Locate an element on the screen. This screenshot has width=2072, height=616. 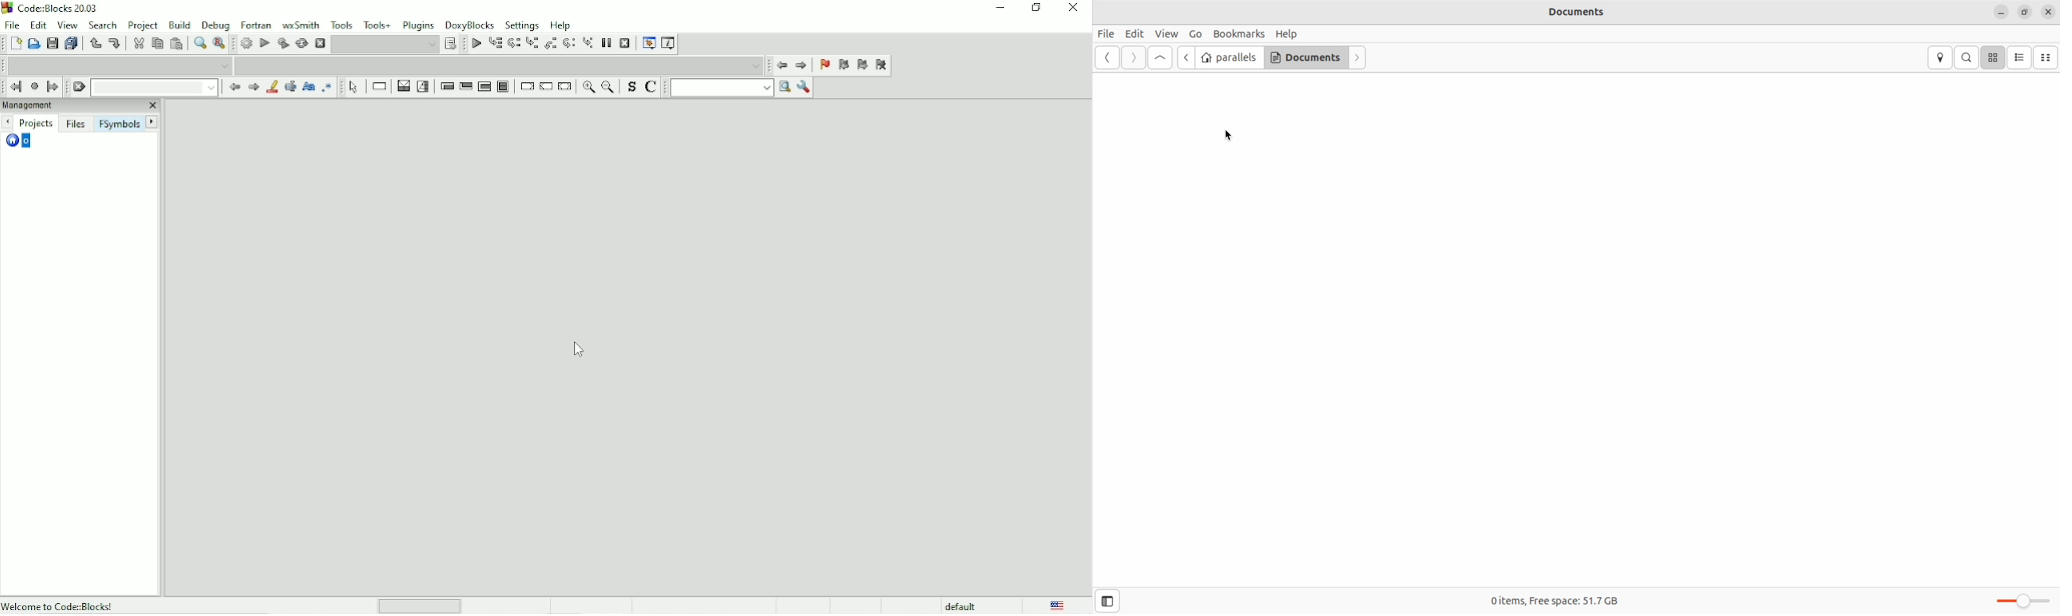
Paste is located at coordinates (176, 44).